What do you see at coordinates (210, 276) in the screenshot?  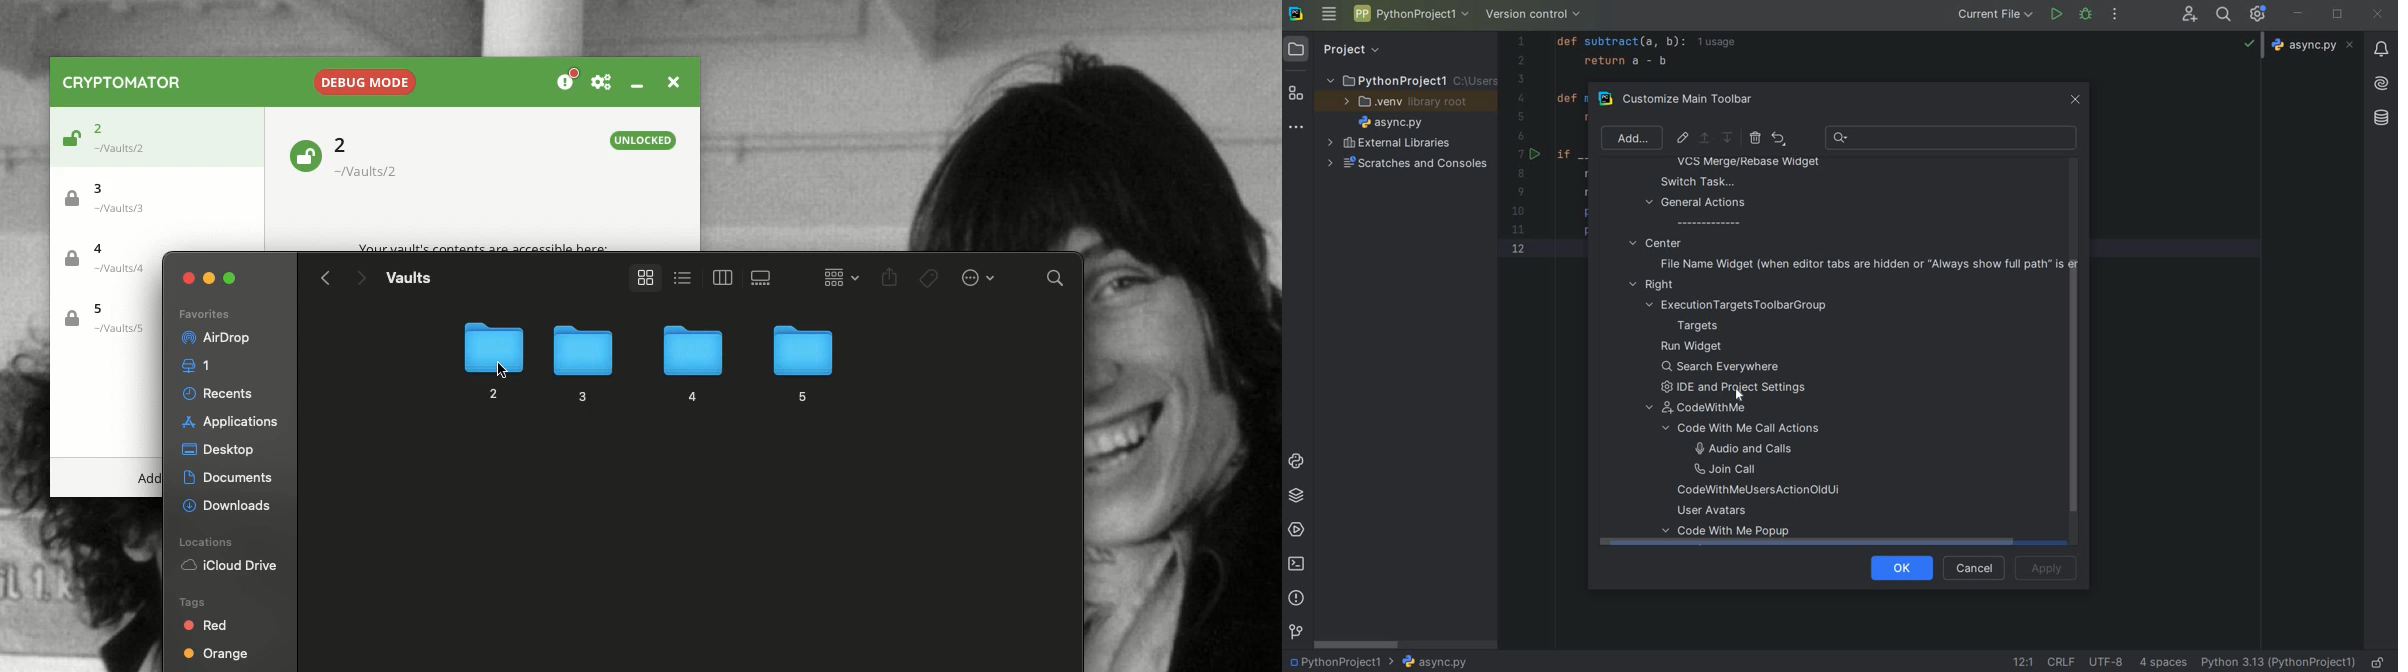 I see `Minimize` at bounding box center [210, 276].